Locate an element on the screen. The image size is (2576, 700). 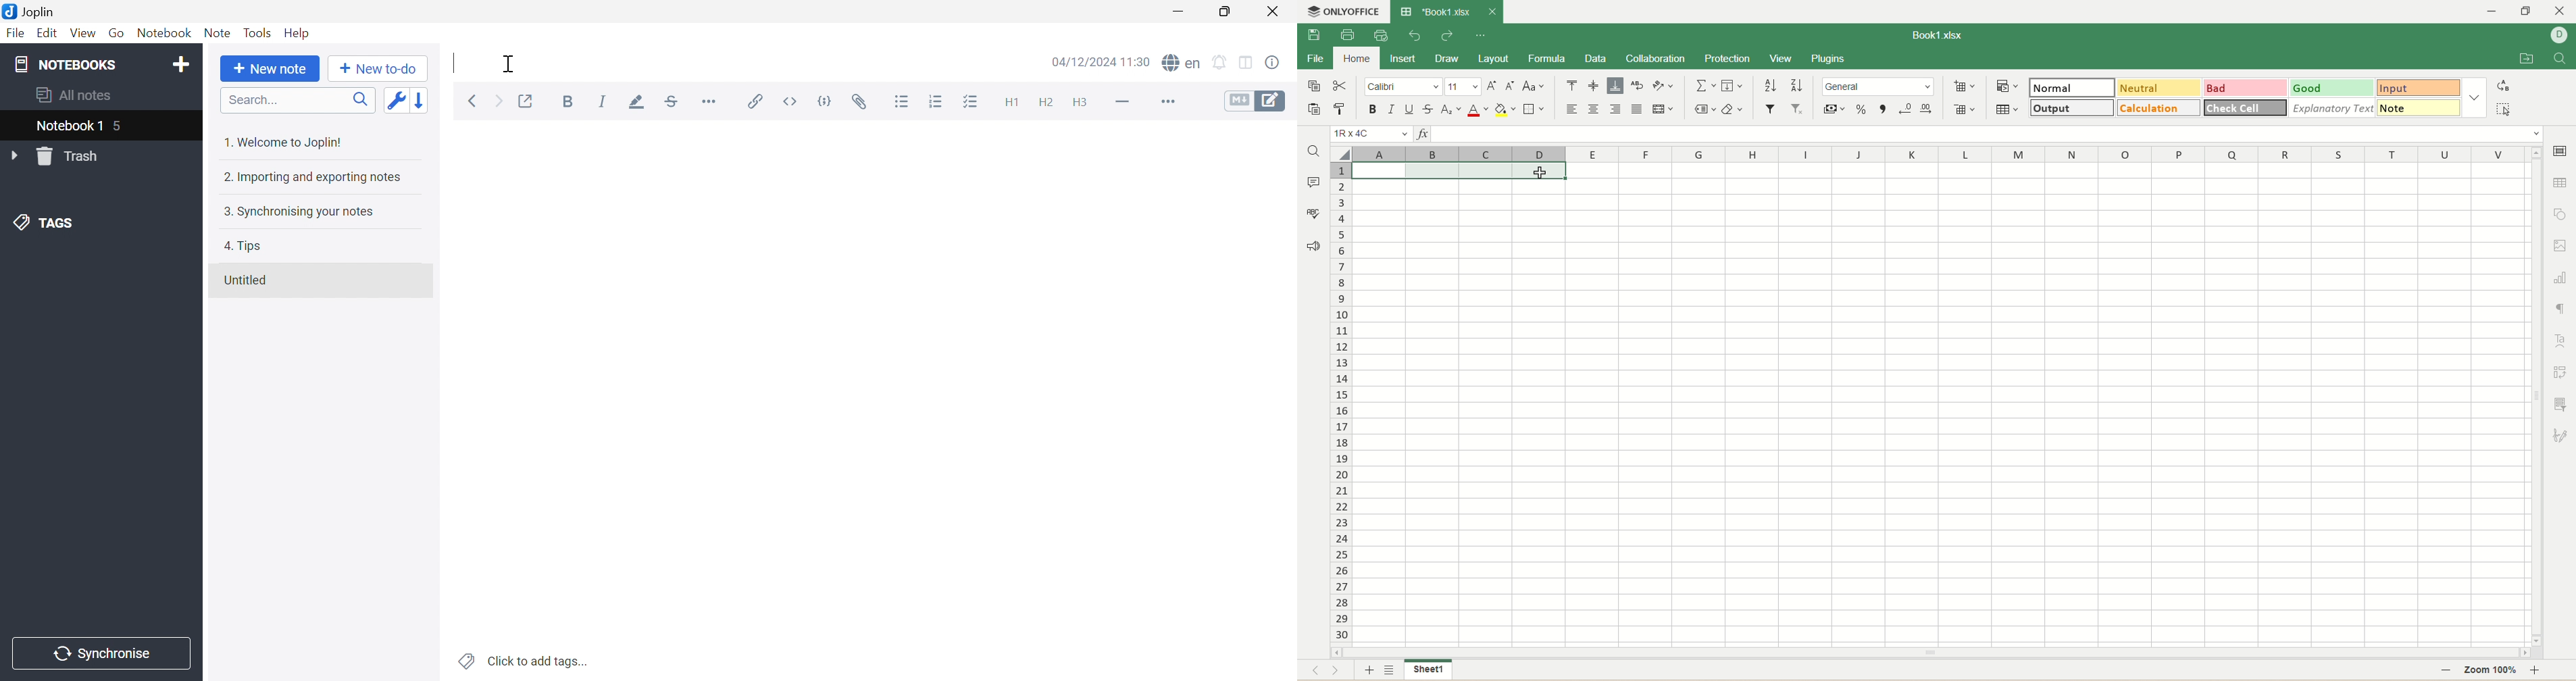
Horizontal is located at coordinates (711, 101).